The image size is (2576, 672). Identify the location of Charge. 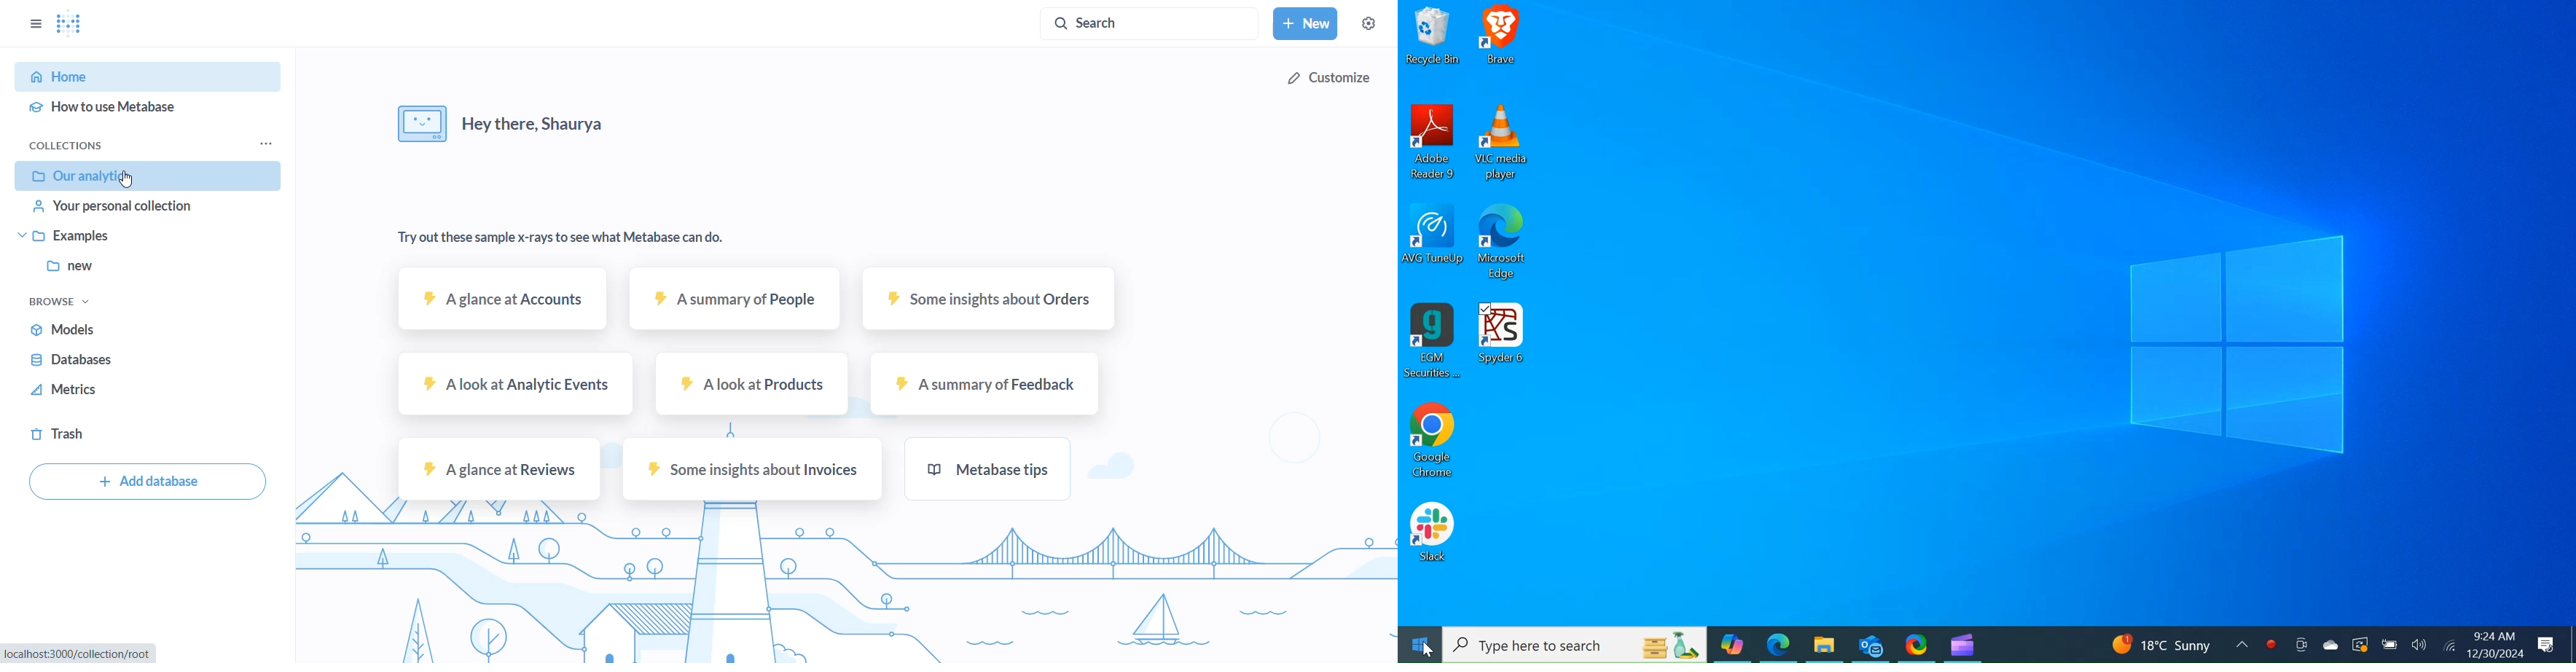
(2390, 643).